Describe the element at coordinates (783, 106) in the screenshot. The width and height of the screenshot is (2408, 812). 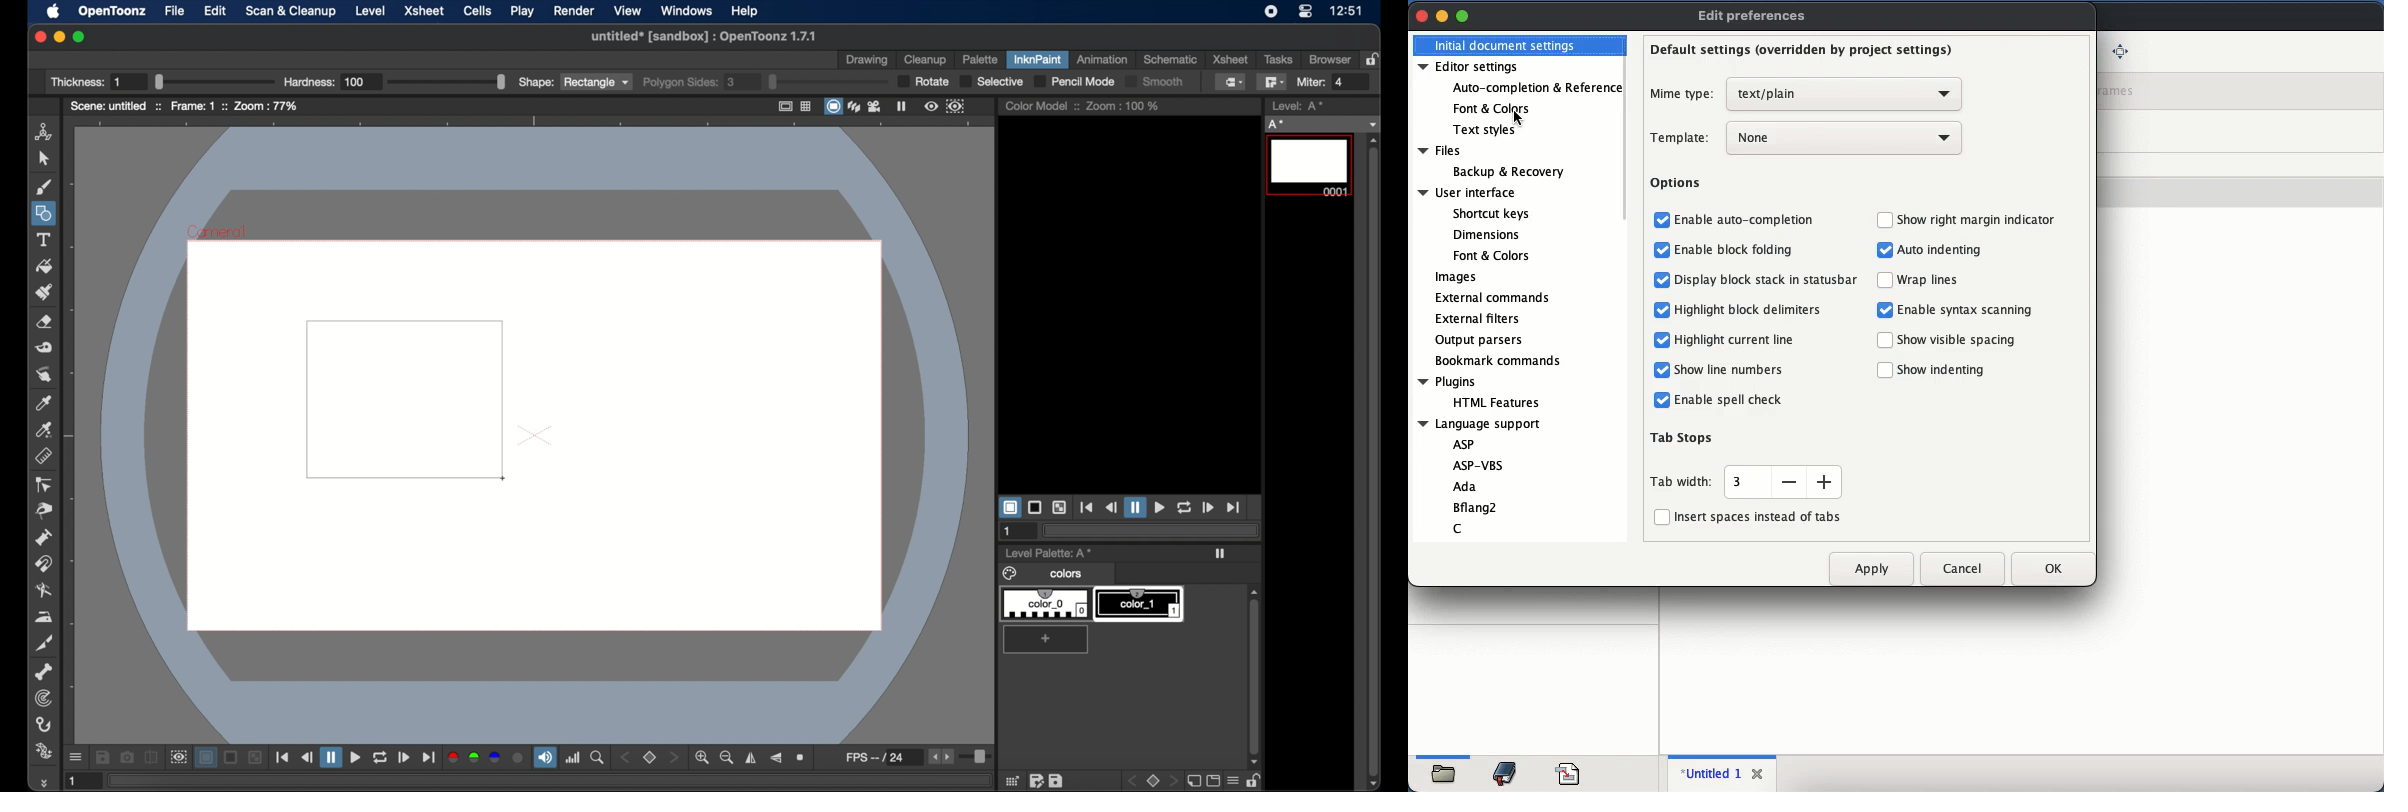
I see `safe area` at that location.